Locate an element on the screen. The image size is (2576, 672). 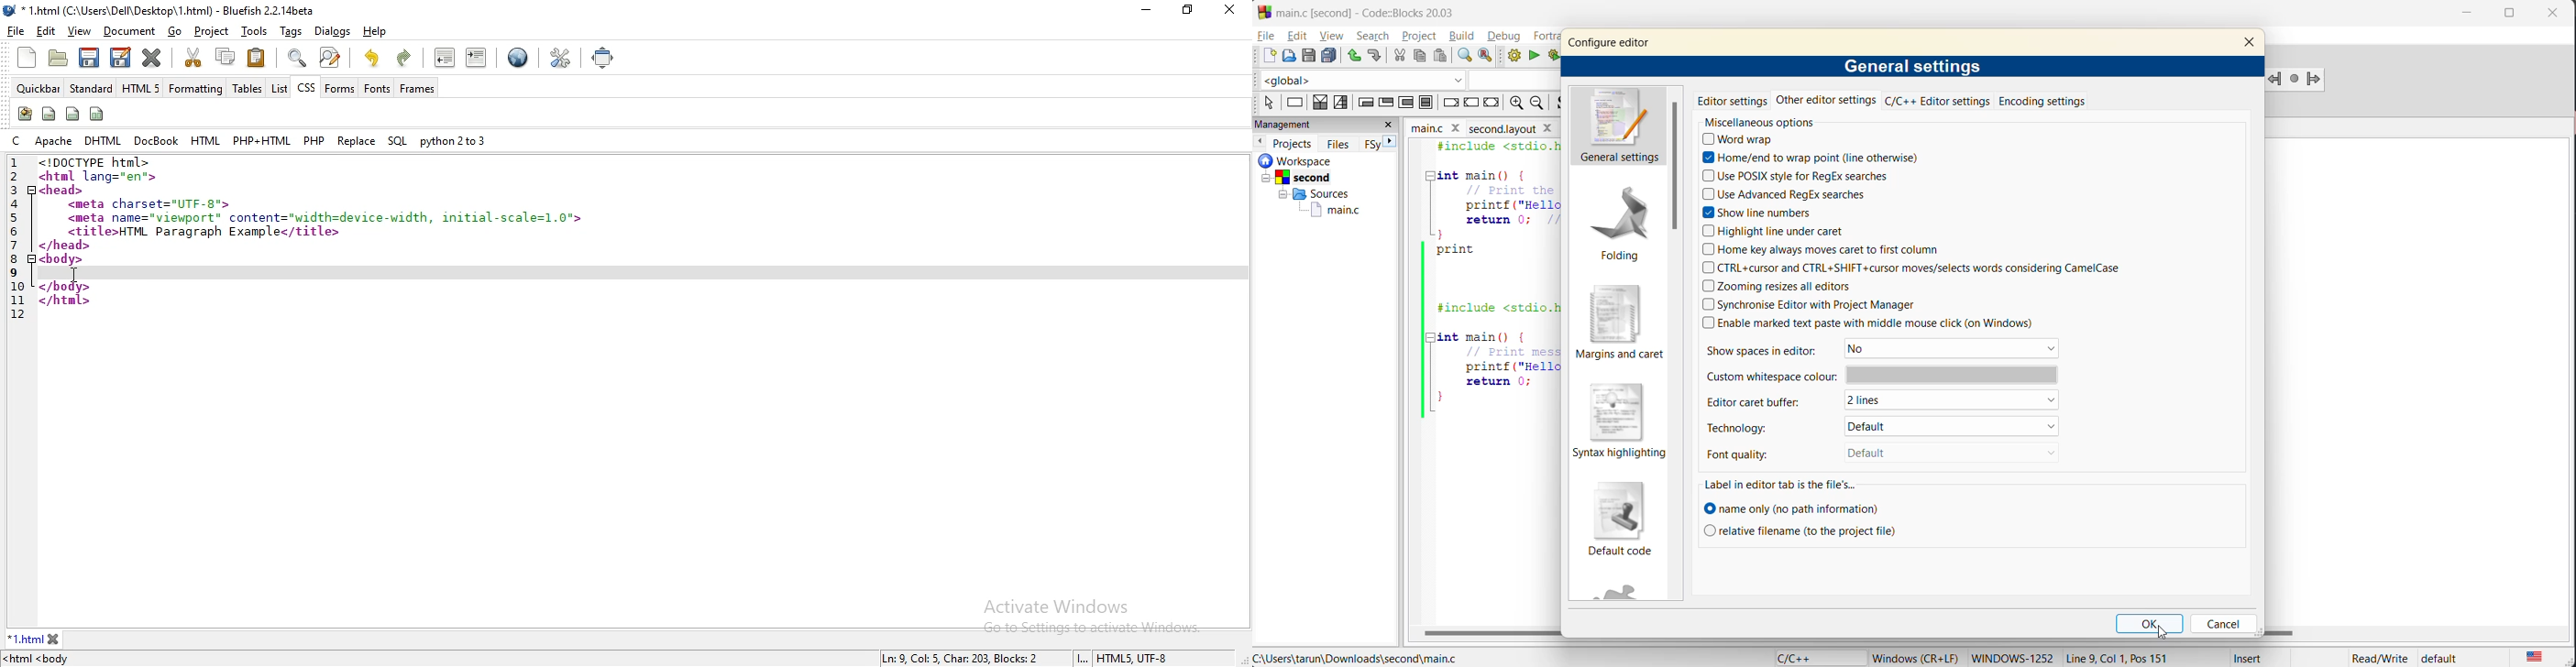
No is located at coordinates (1945, 350).